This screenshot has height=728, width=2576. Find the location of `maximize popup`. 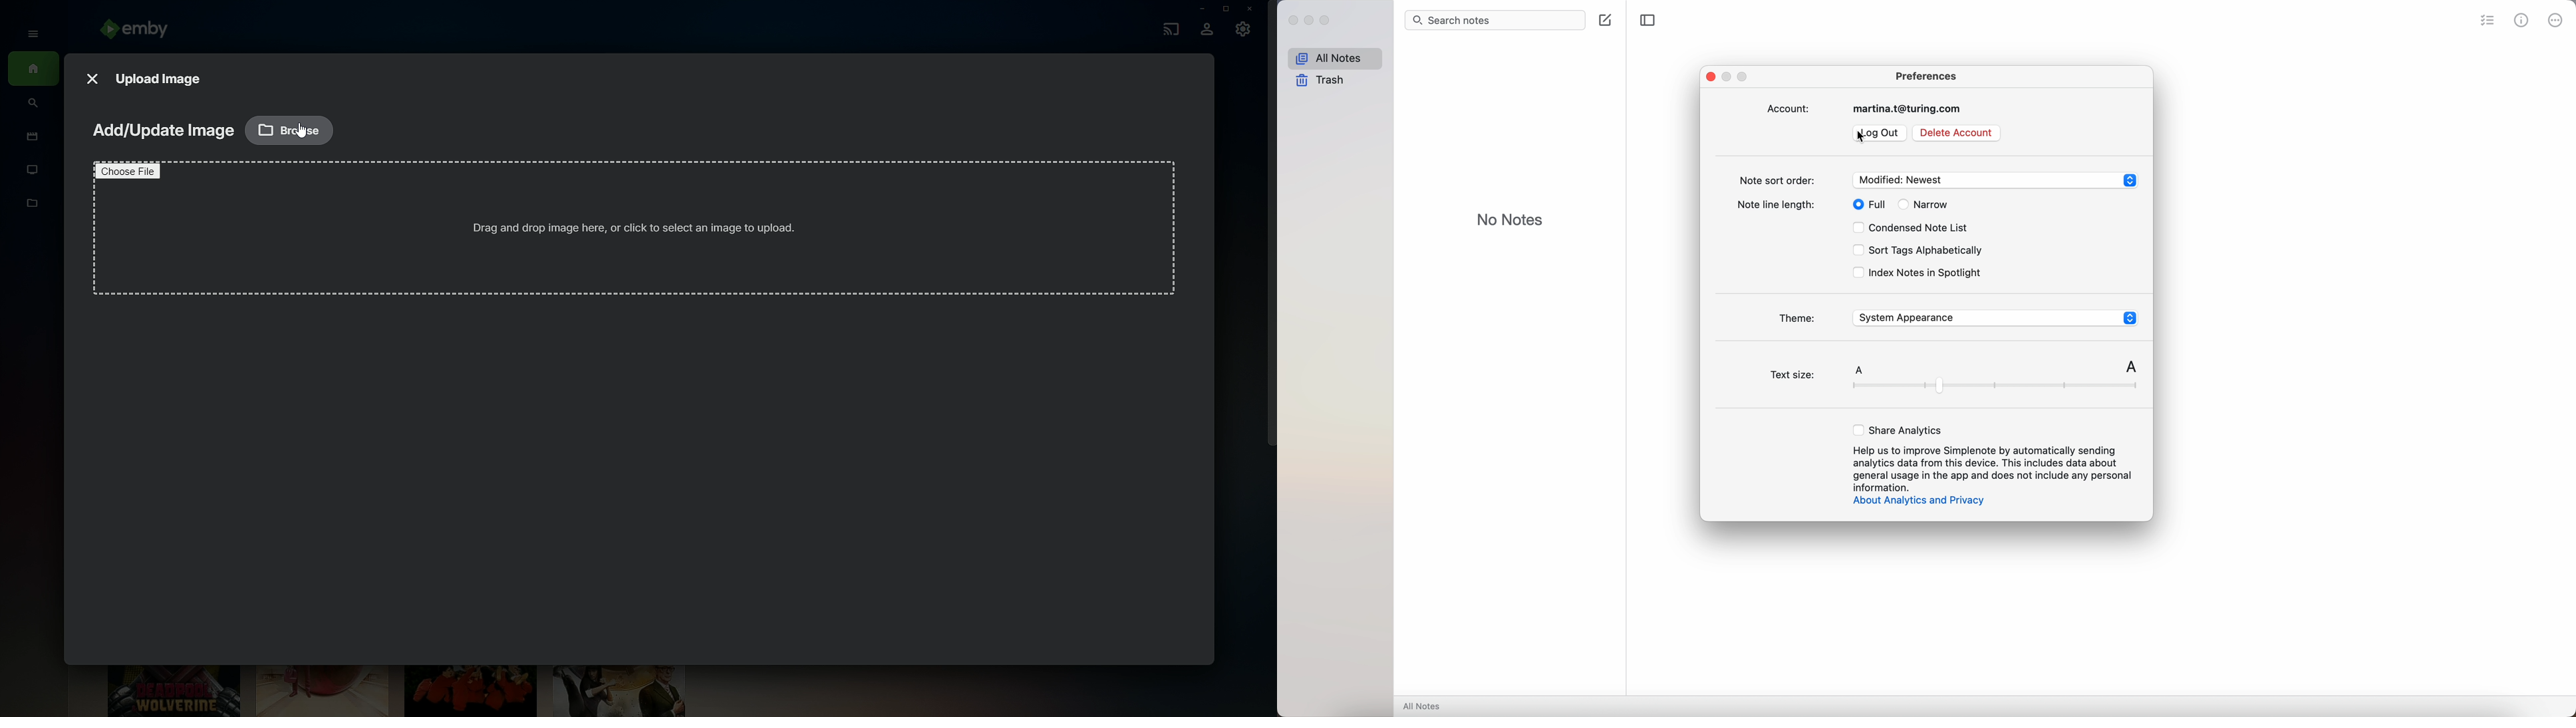

maximize popup is located at coordinates (1744, 75).